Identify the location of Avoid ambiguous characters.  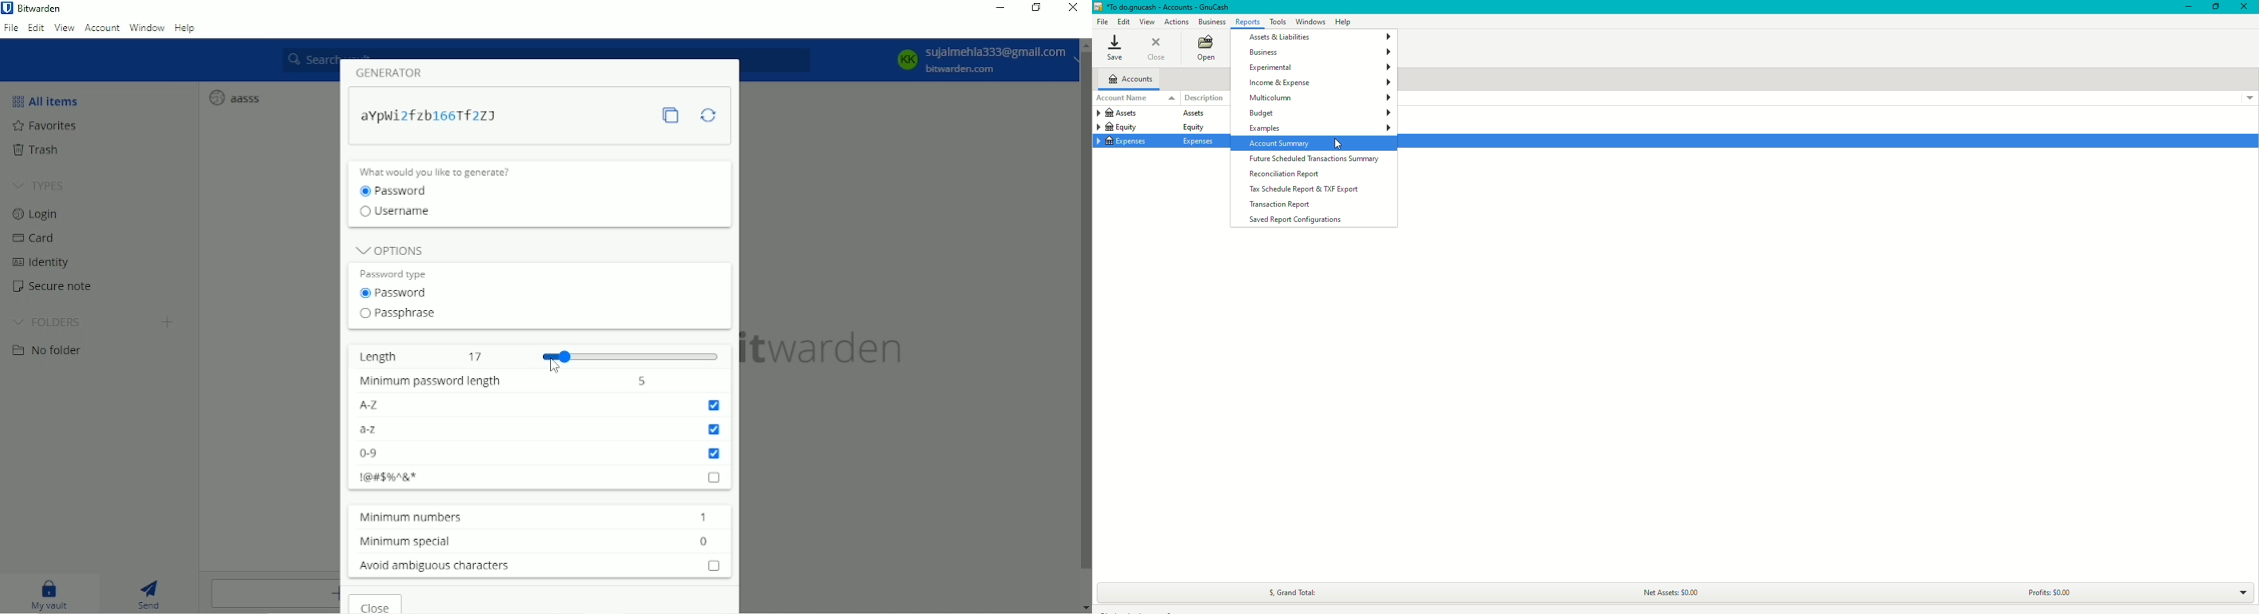
(537, 565).